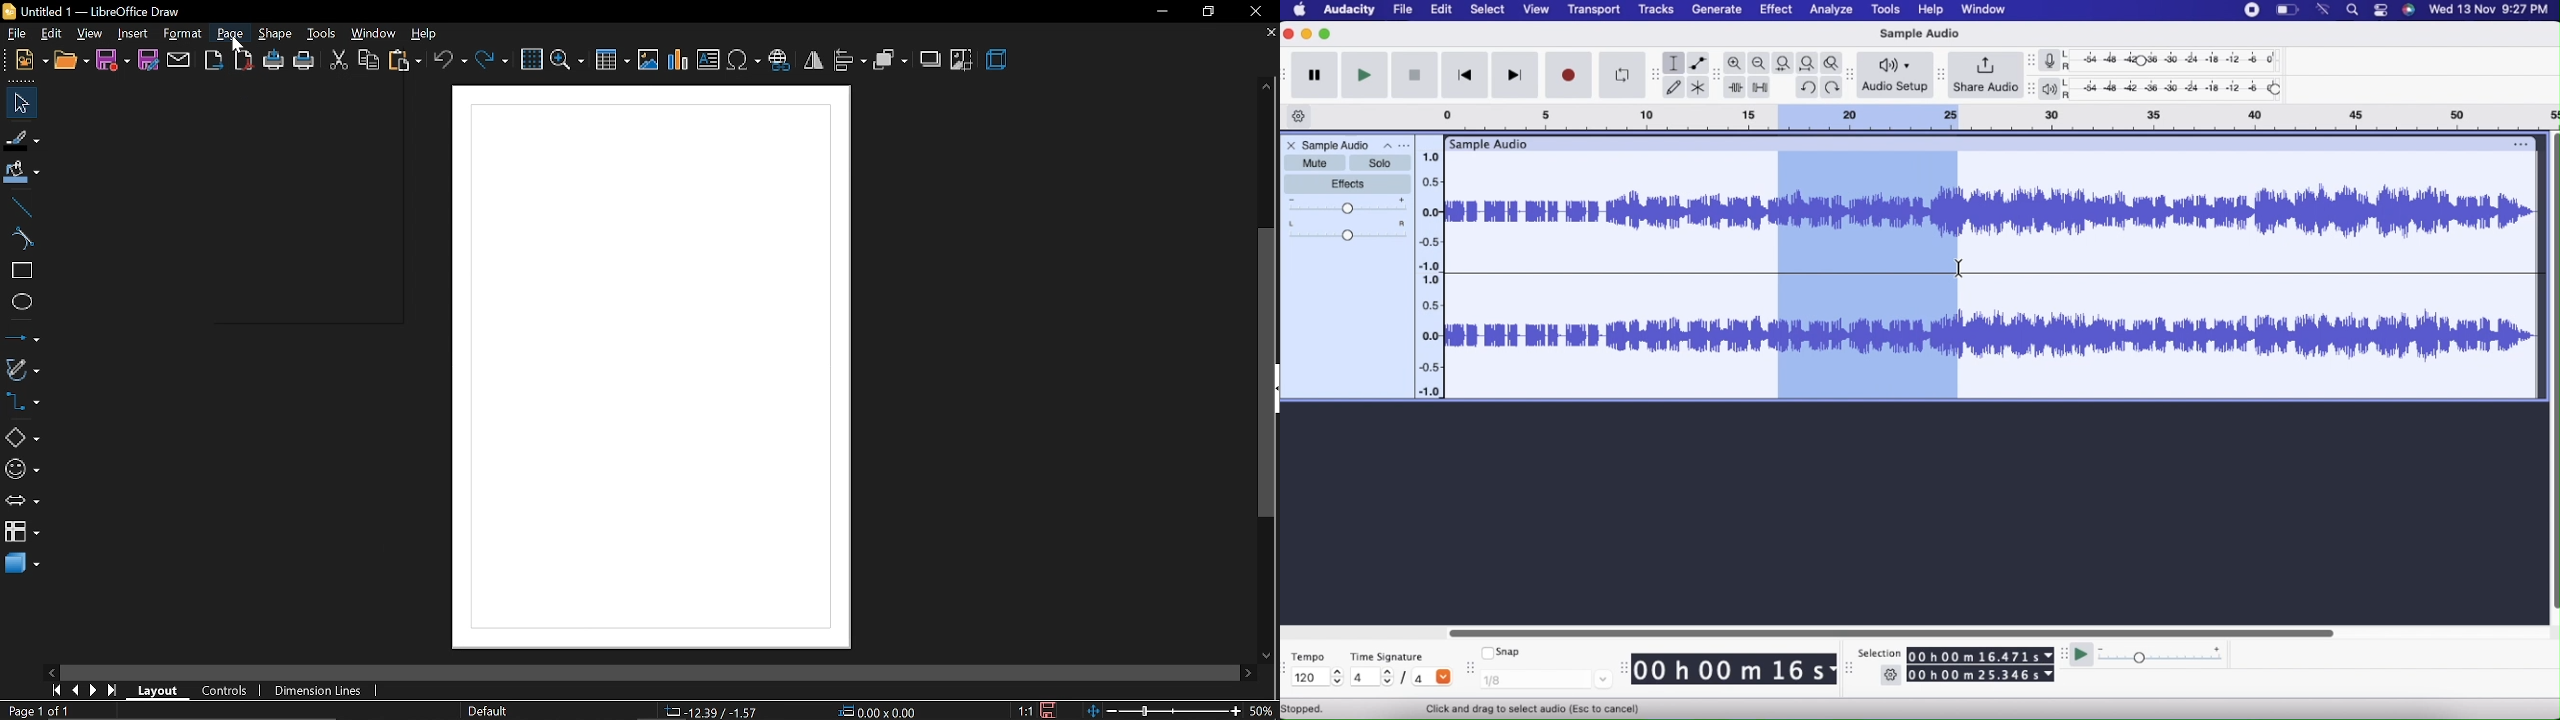 This screenshot has height=728, width=2576. I want to click on Stop, so click(1414, 77).